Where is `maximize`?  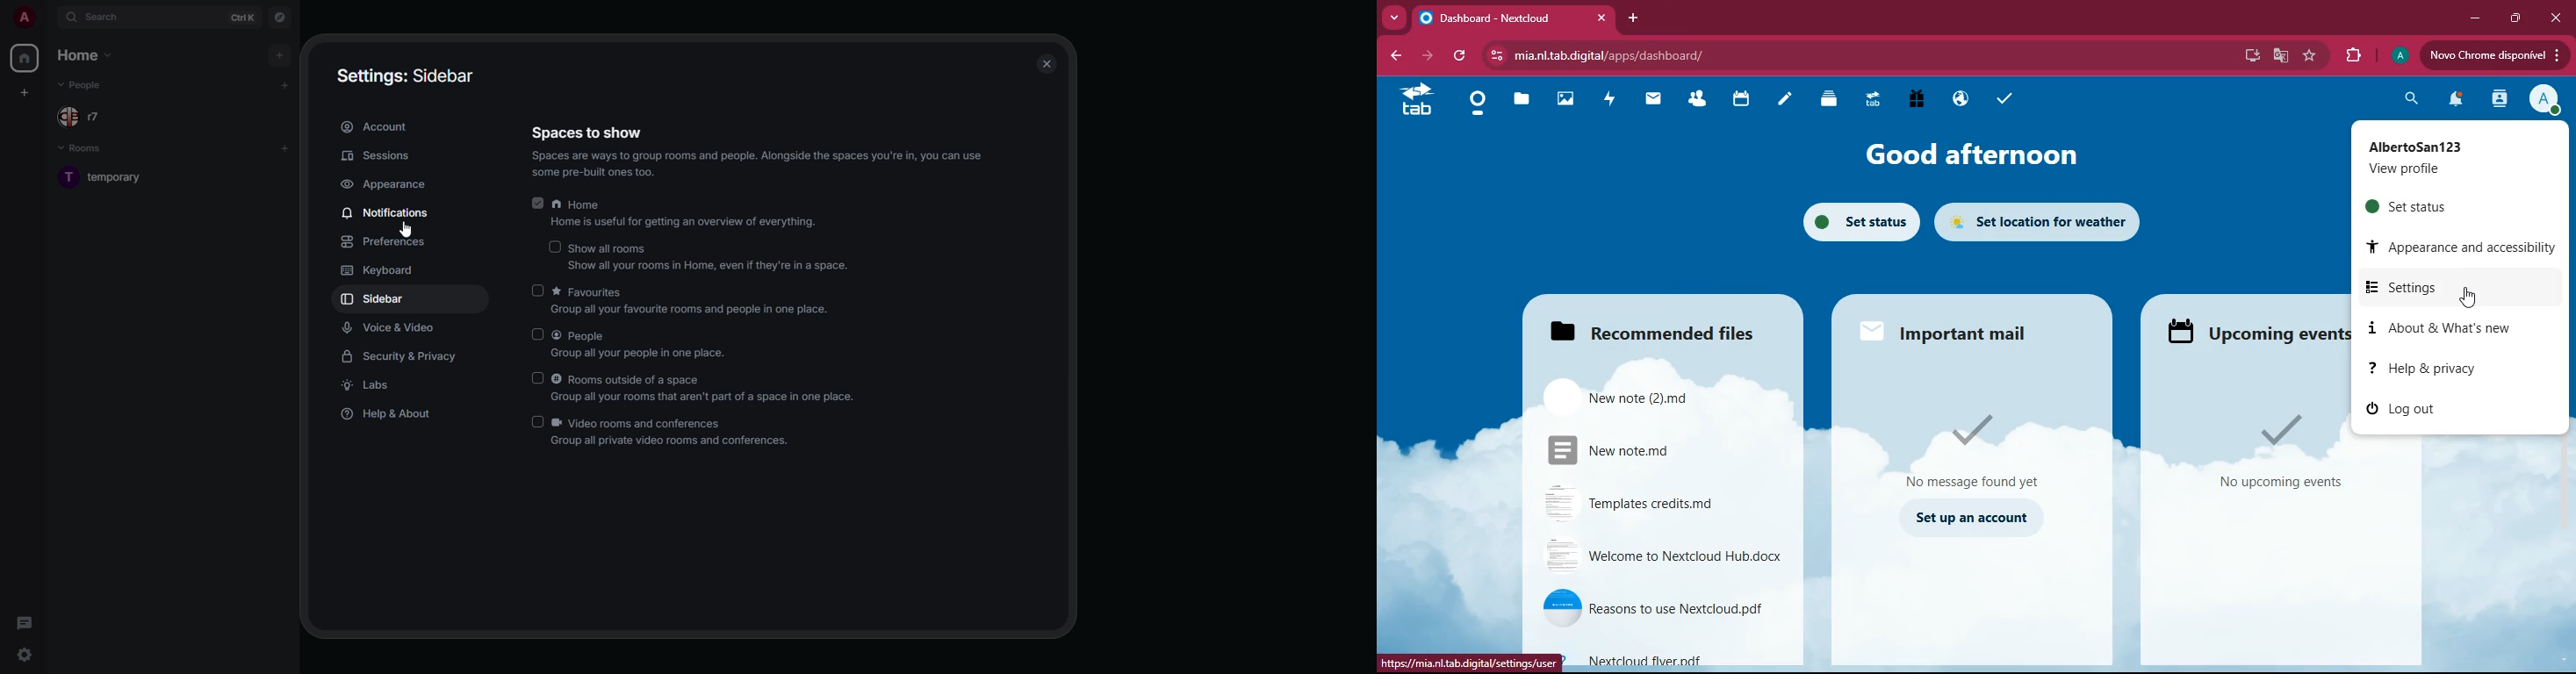 maximize is located at coordinates (2511, 18).